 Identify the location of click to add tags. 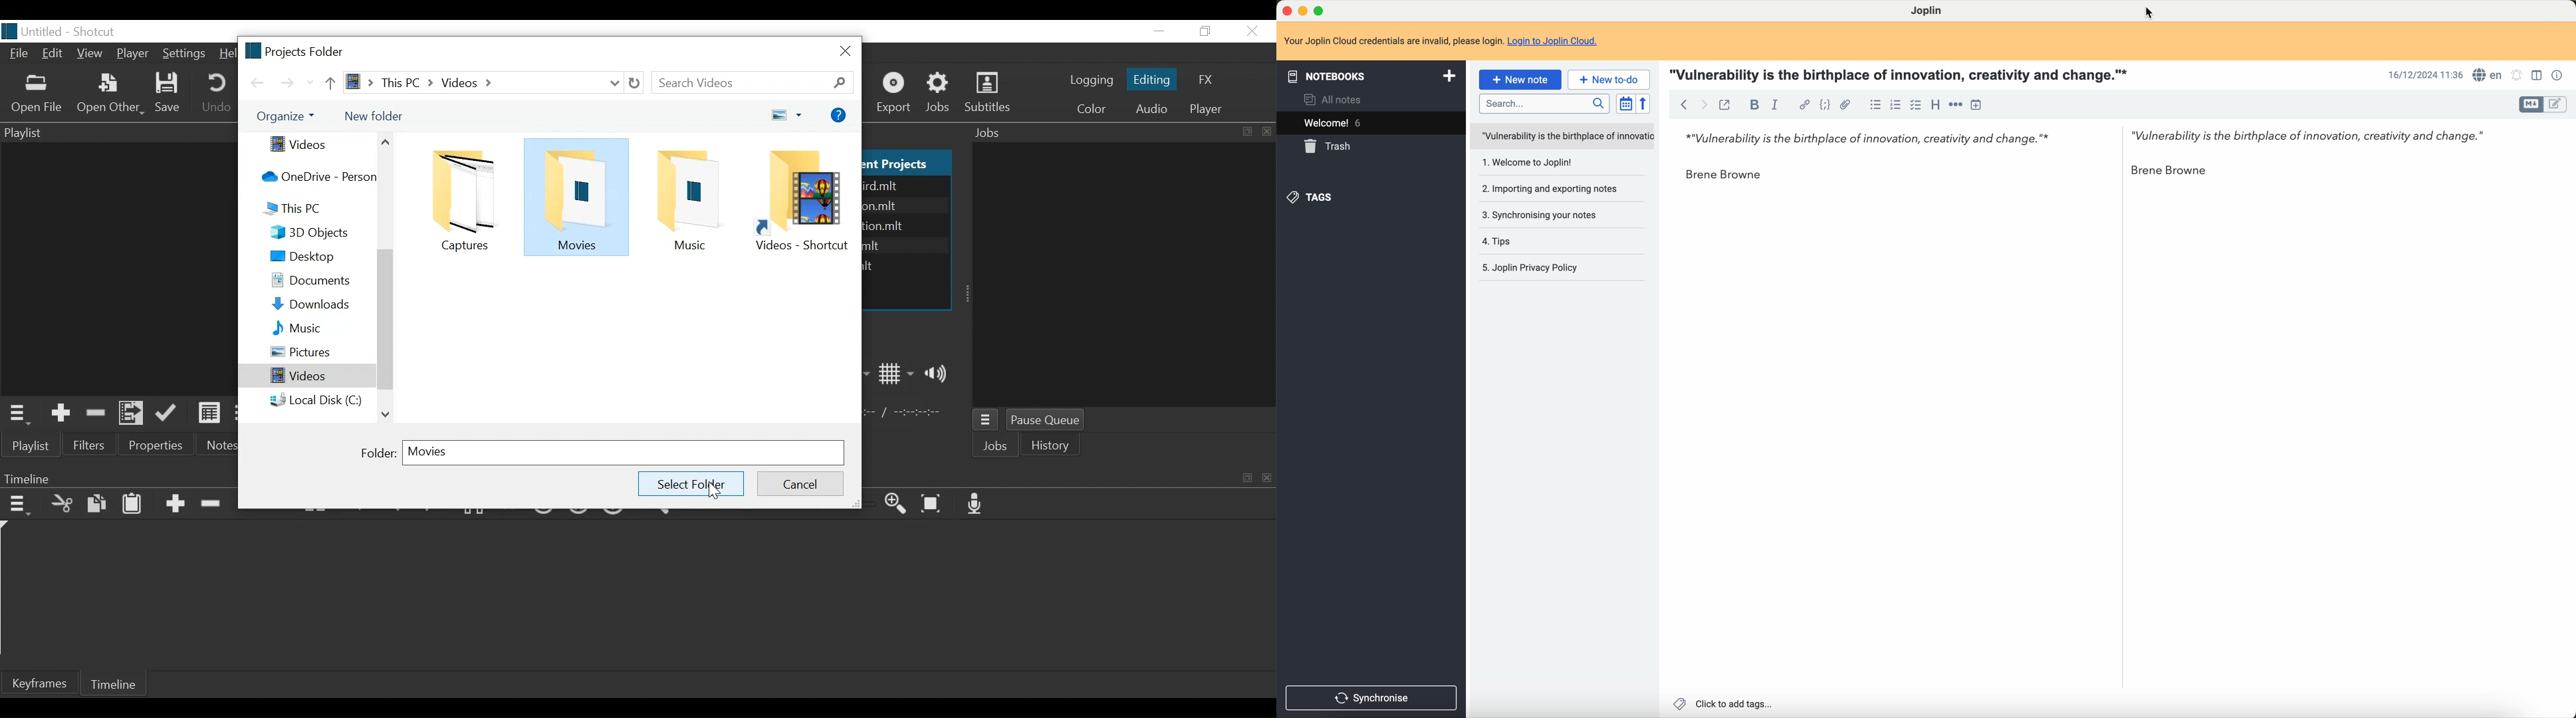
(1725, 705).